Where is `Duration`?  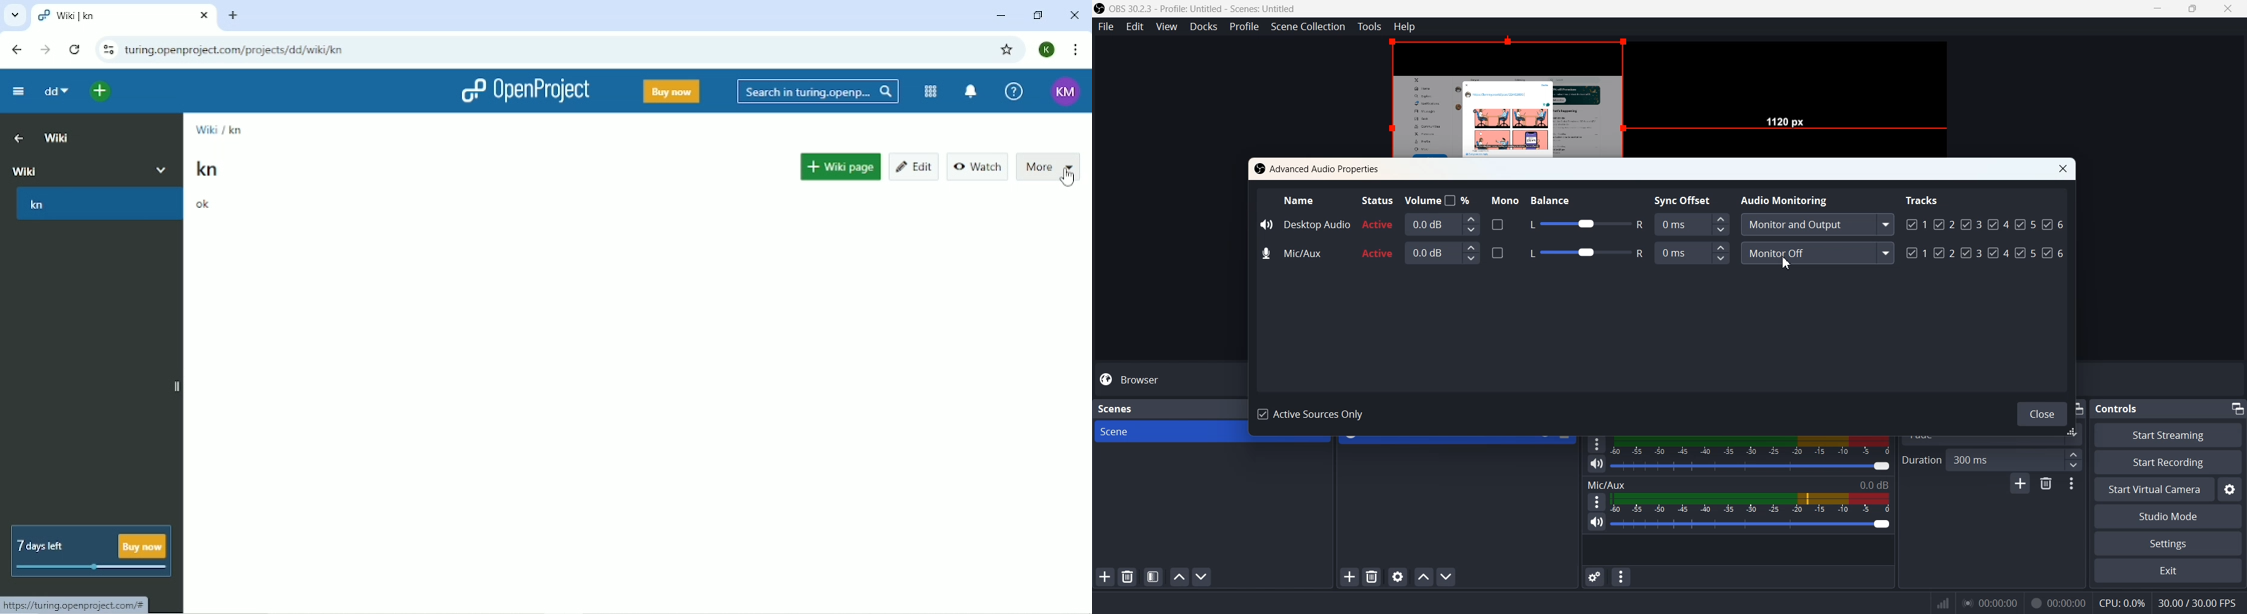 Duration is located at coordinates (1922, 459).